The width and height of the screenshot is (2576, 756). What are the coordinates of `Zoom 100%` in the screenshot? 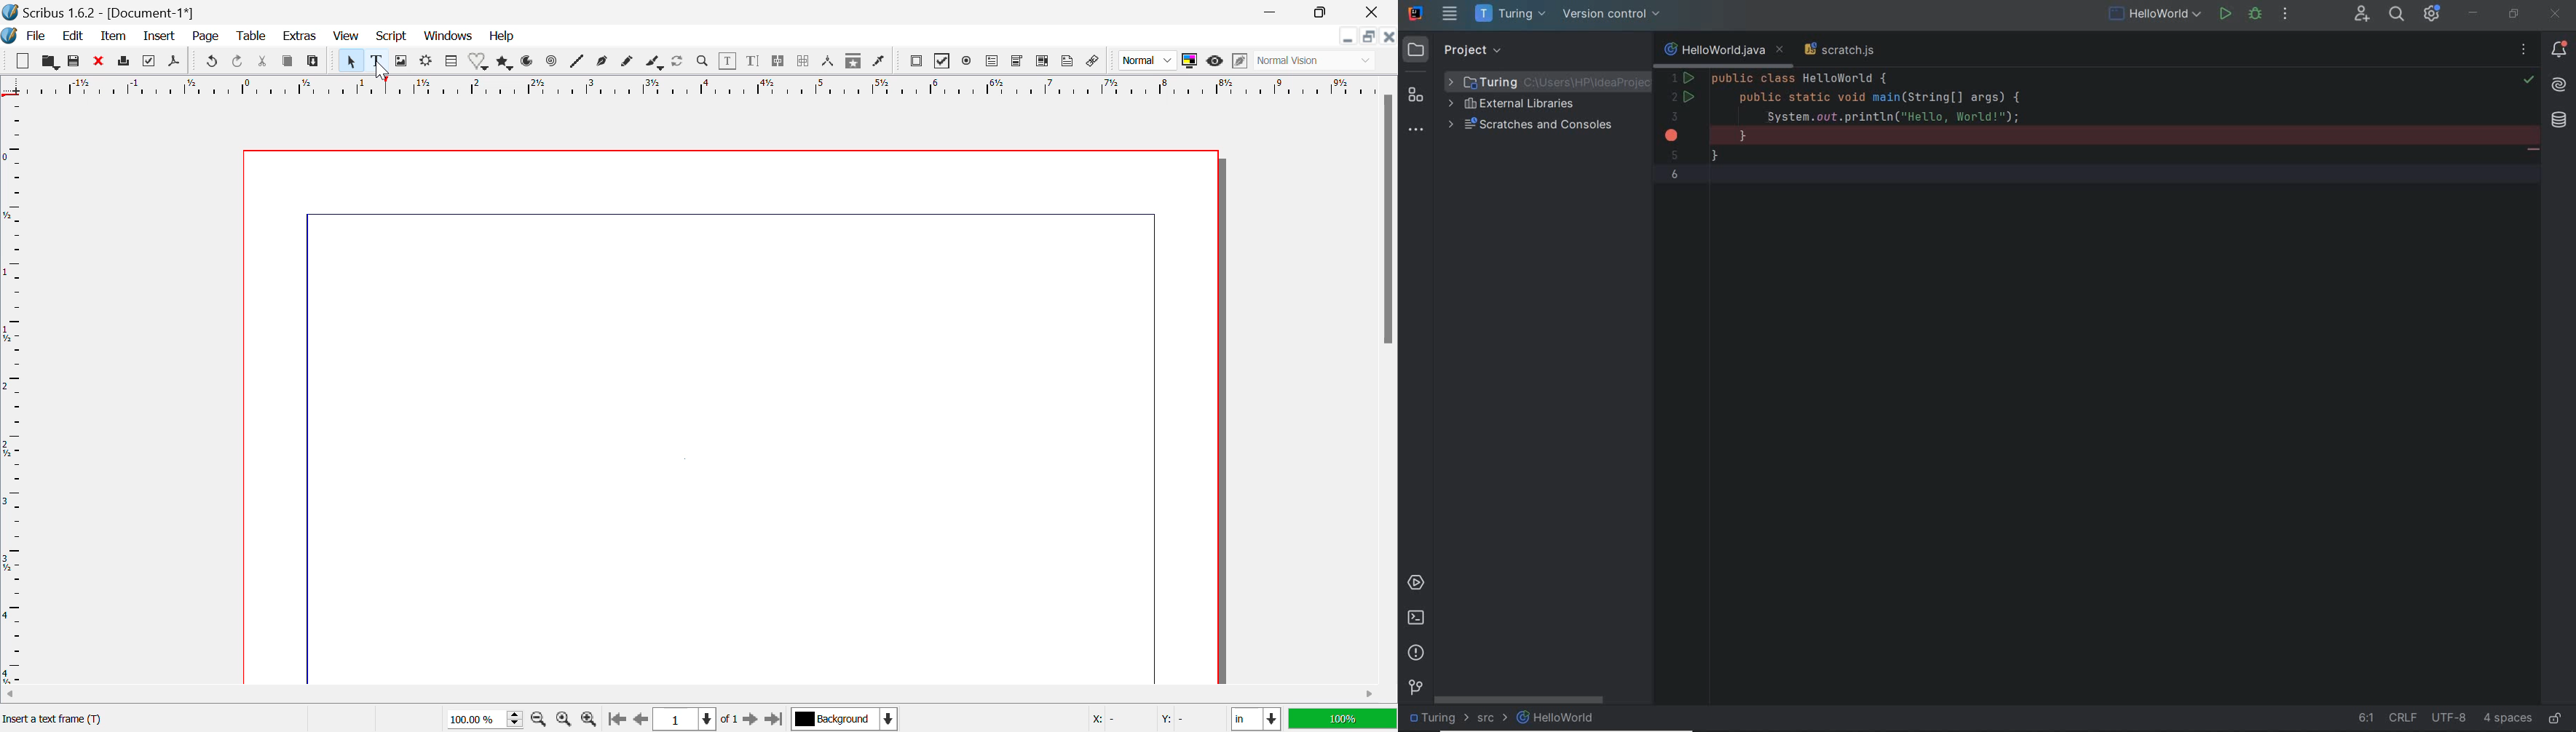 It's located at (486, 718).